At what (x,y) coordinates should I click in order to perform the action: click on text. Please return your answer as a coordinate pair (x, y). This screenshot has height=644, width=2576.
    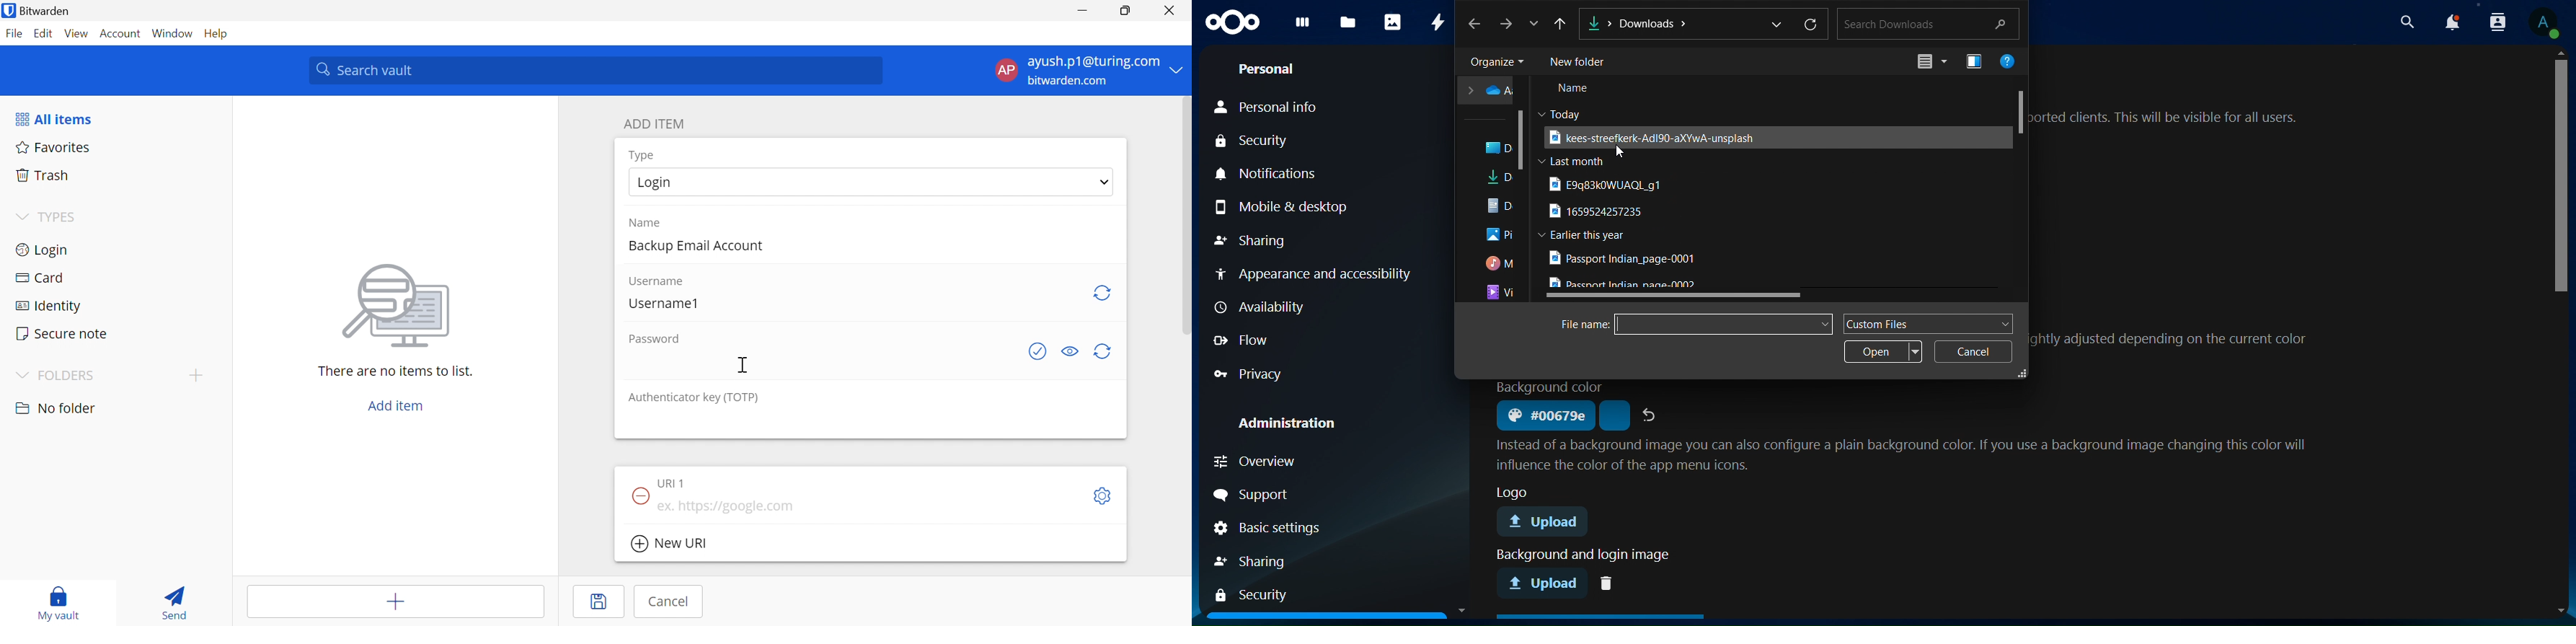
    Looking at the image, I should click on (1907, 454).